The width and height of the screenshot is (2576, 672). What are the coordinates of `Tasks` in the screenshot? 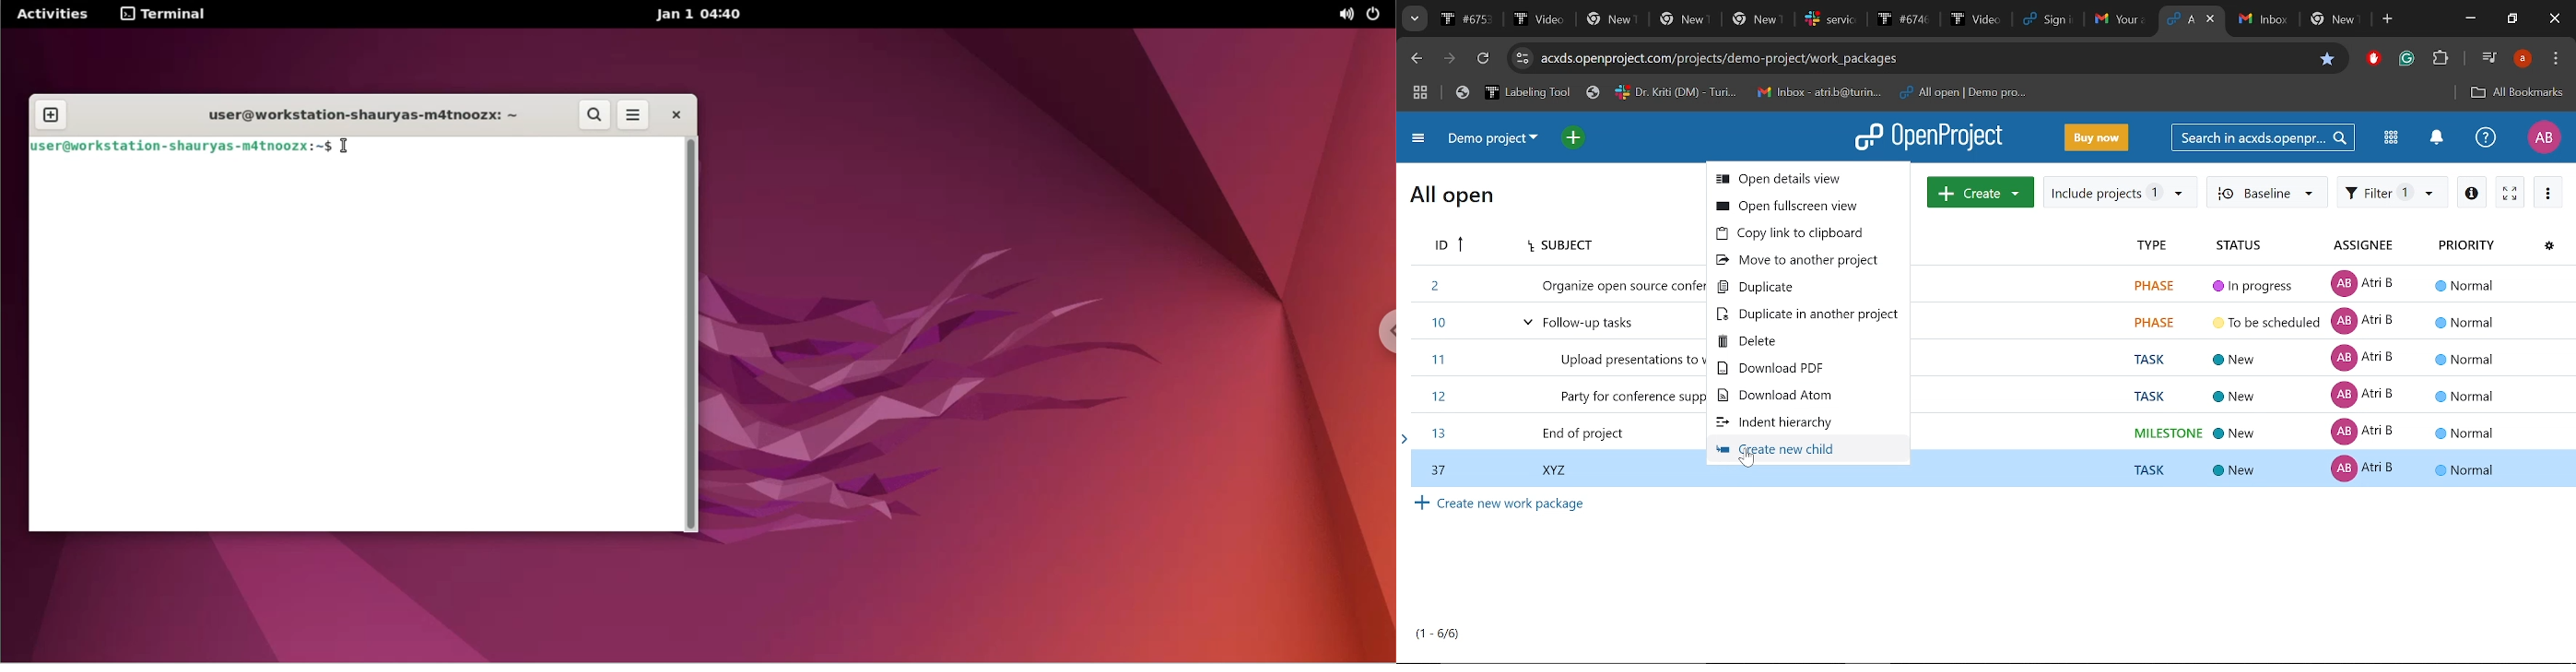 It's located at (1439, 634).